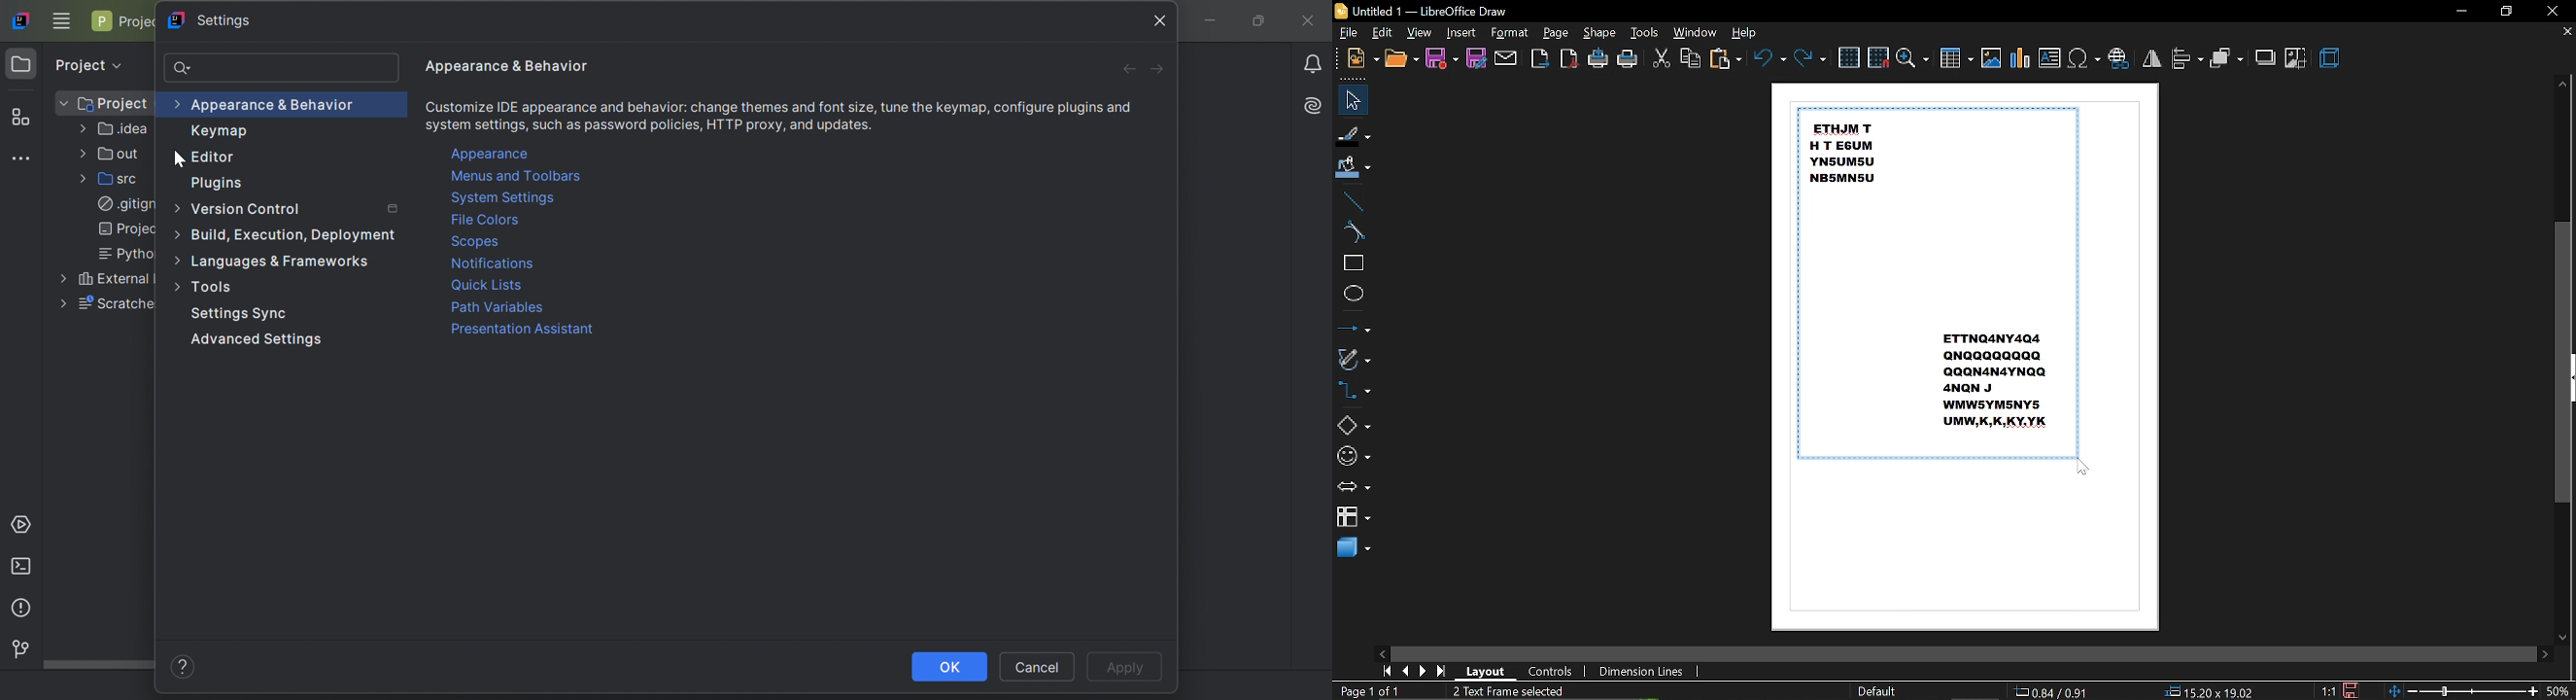  I want to click on default, so click(1876, 691).